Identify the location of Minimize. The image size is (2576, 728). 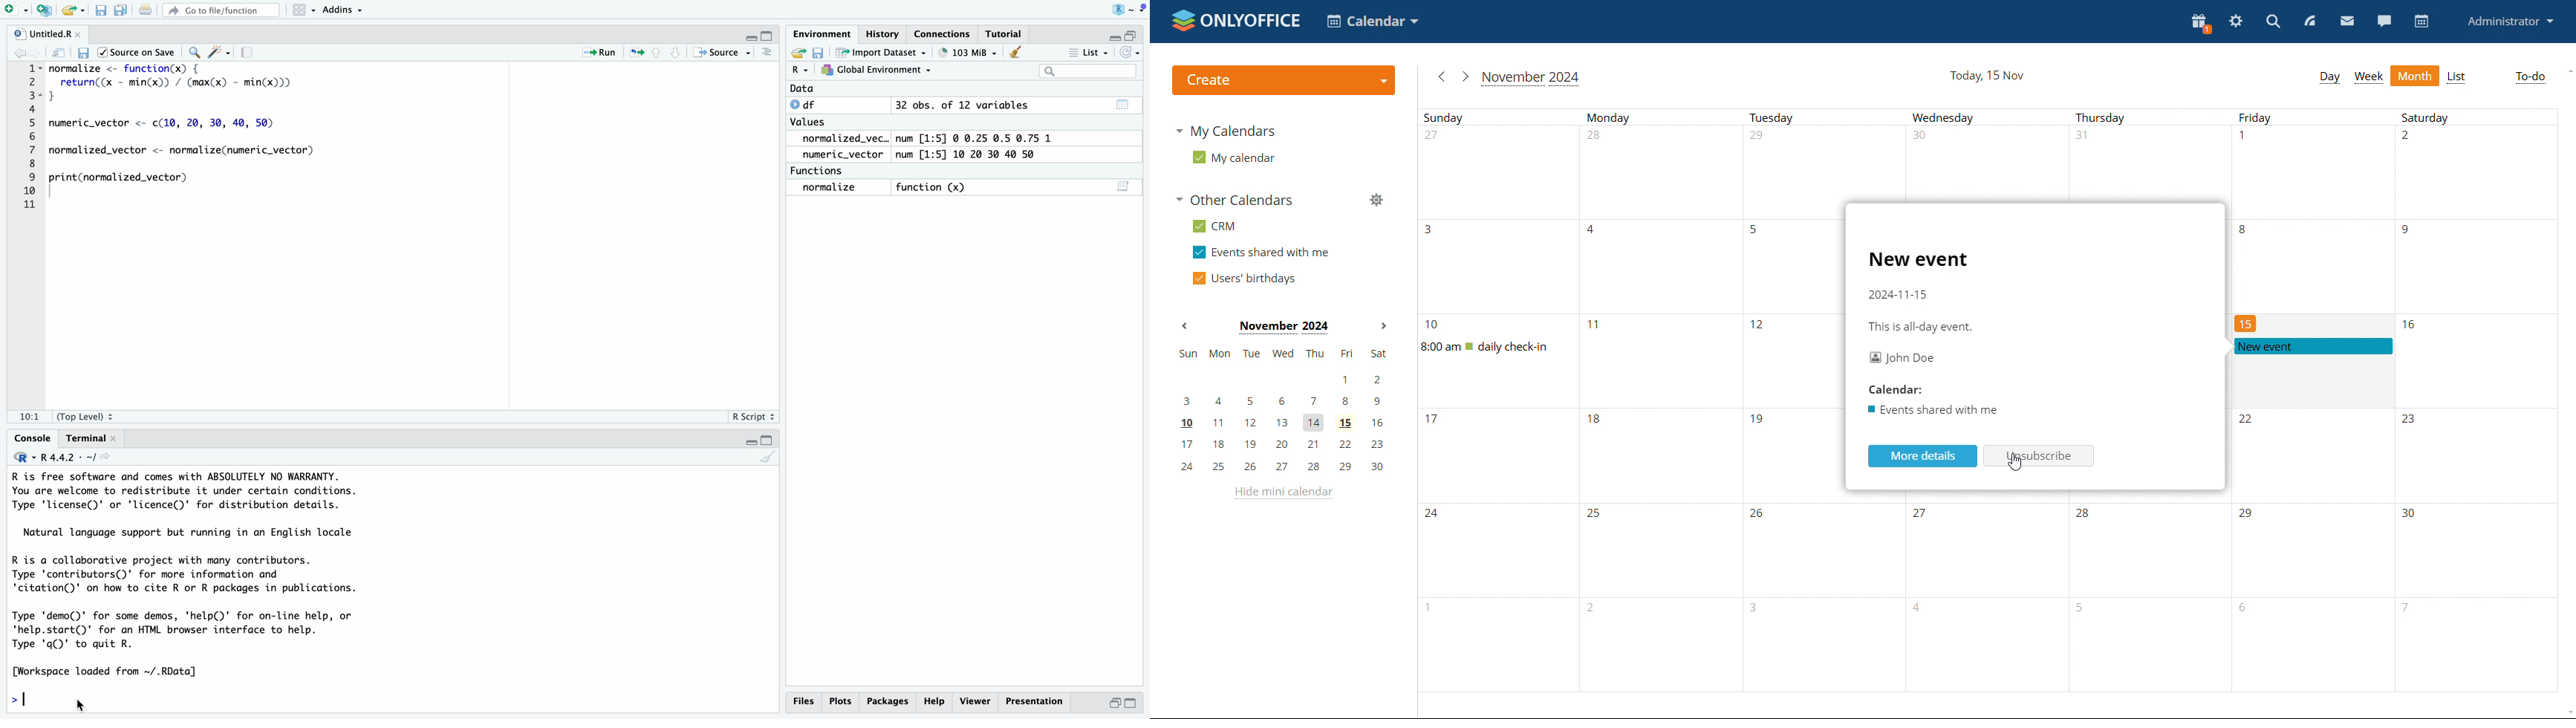
(749, 36).